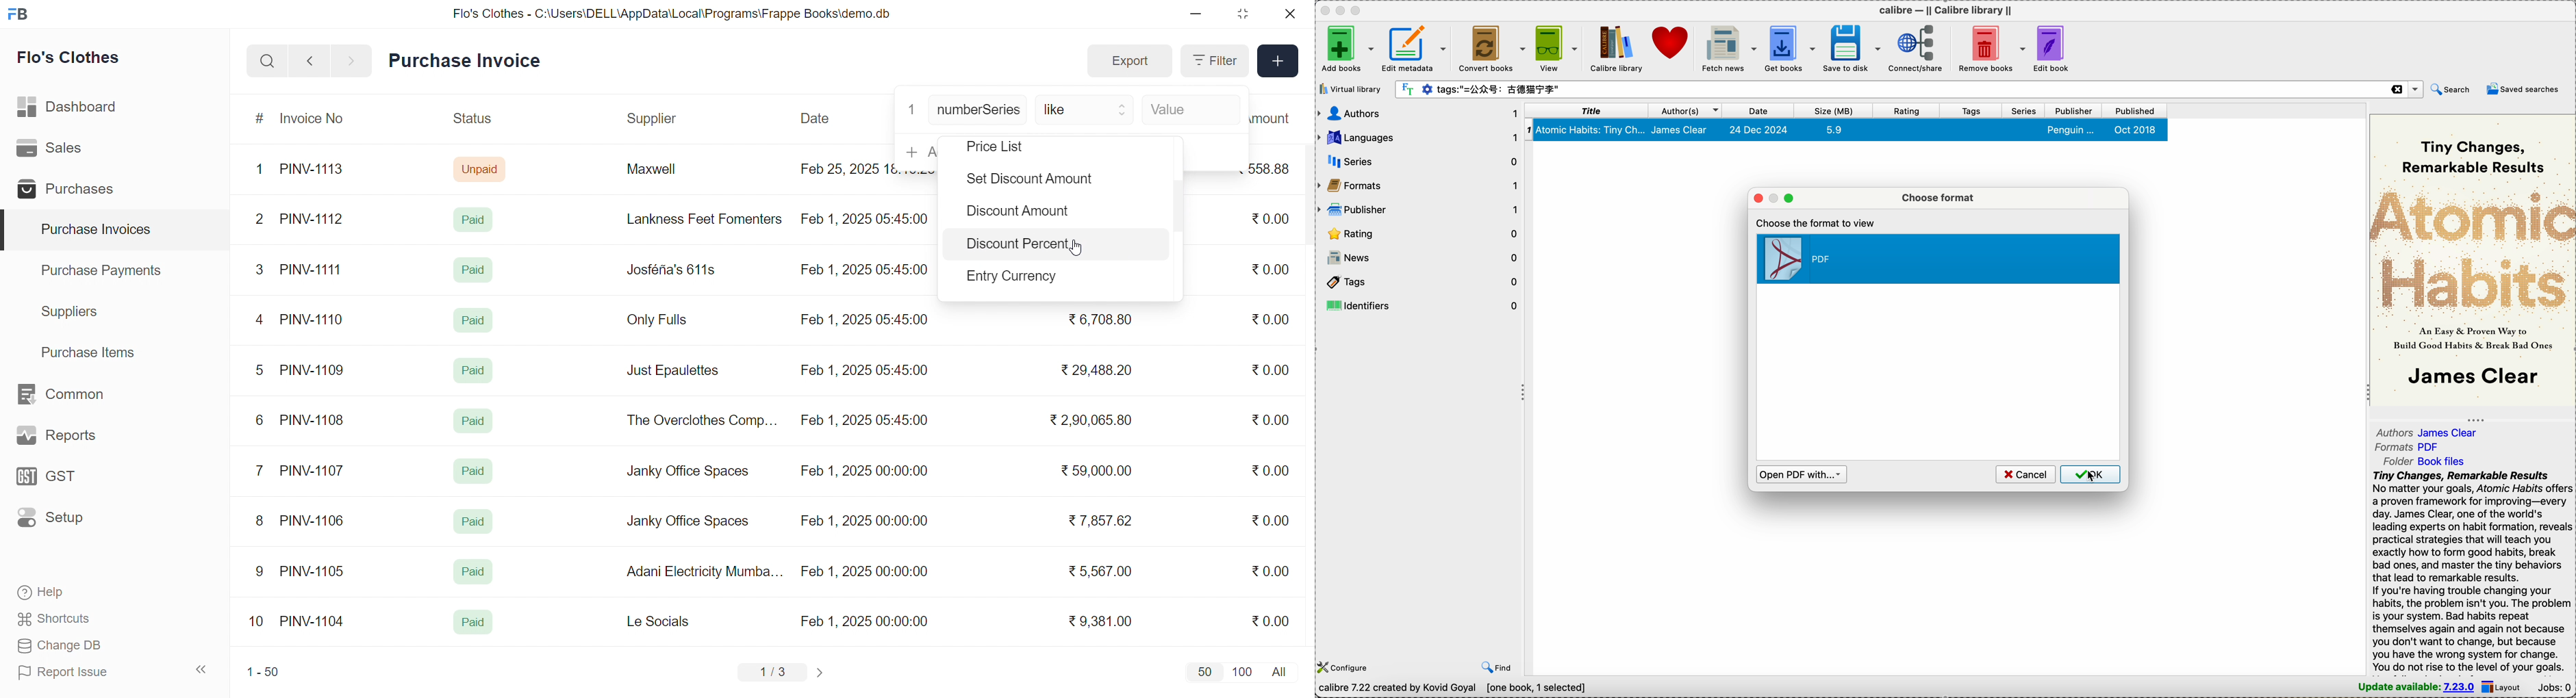 This screenshot has height=700, width=2576. Describe the element at coordinates (474, 421) in the screenshot. I see `Paid` at that location.